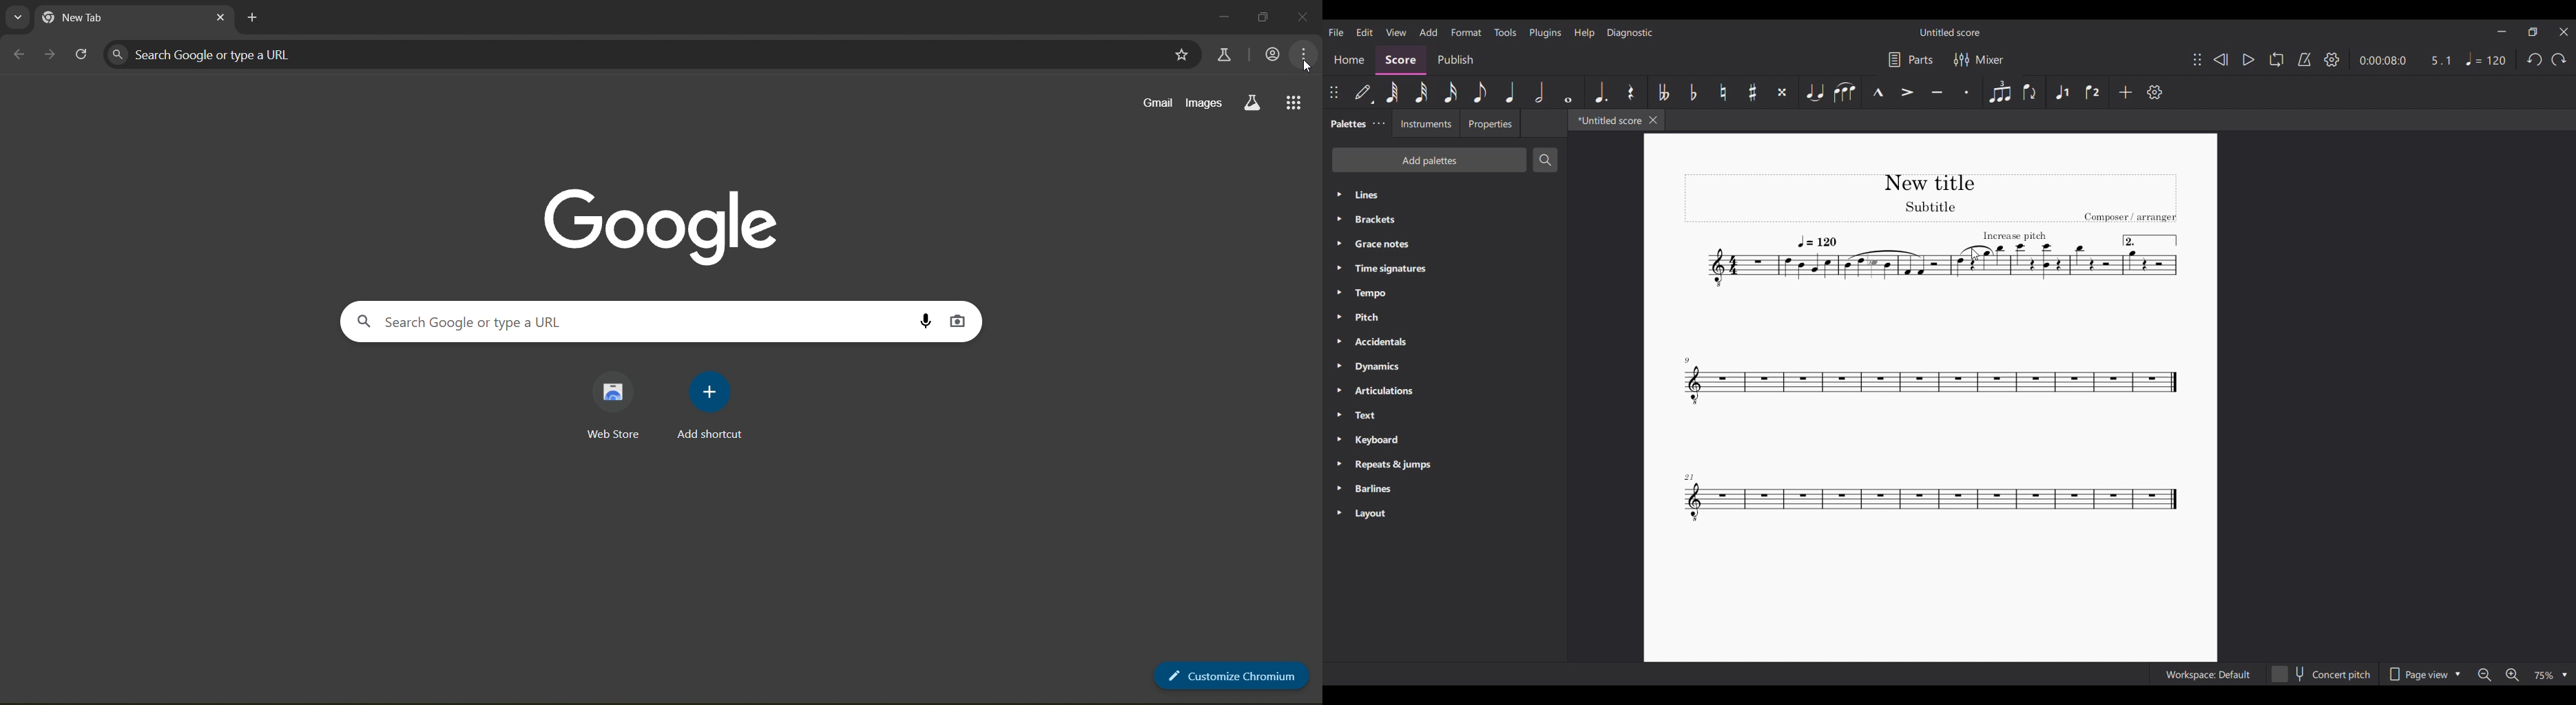  Describe the element at coordinates (1455, 61) in the screenshot. I see `Publish section` at that location.